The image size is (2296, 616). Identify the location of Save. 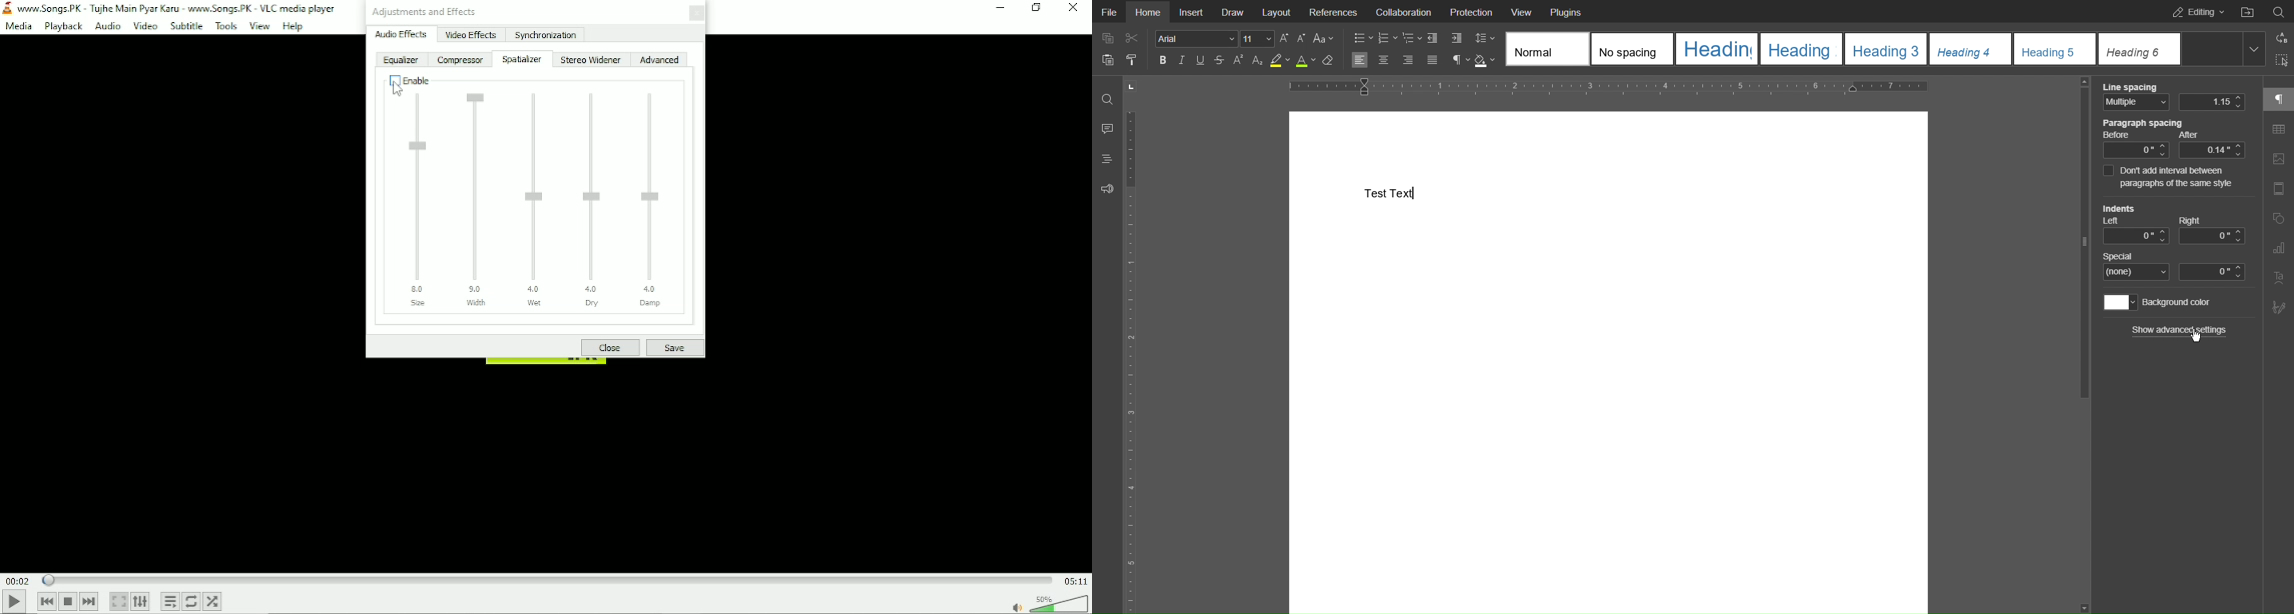
(674, 348).